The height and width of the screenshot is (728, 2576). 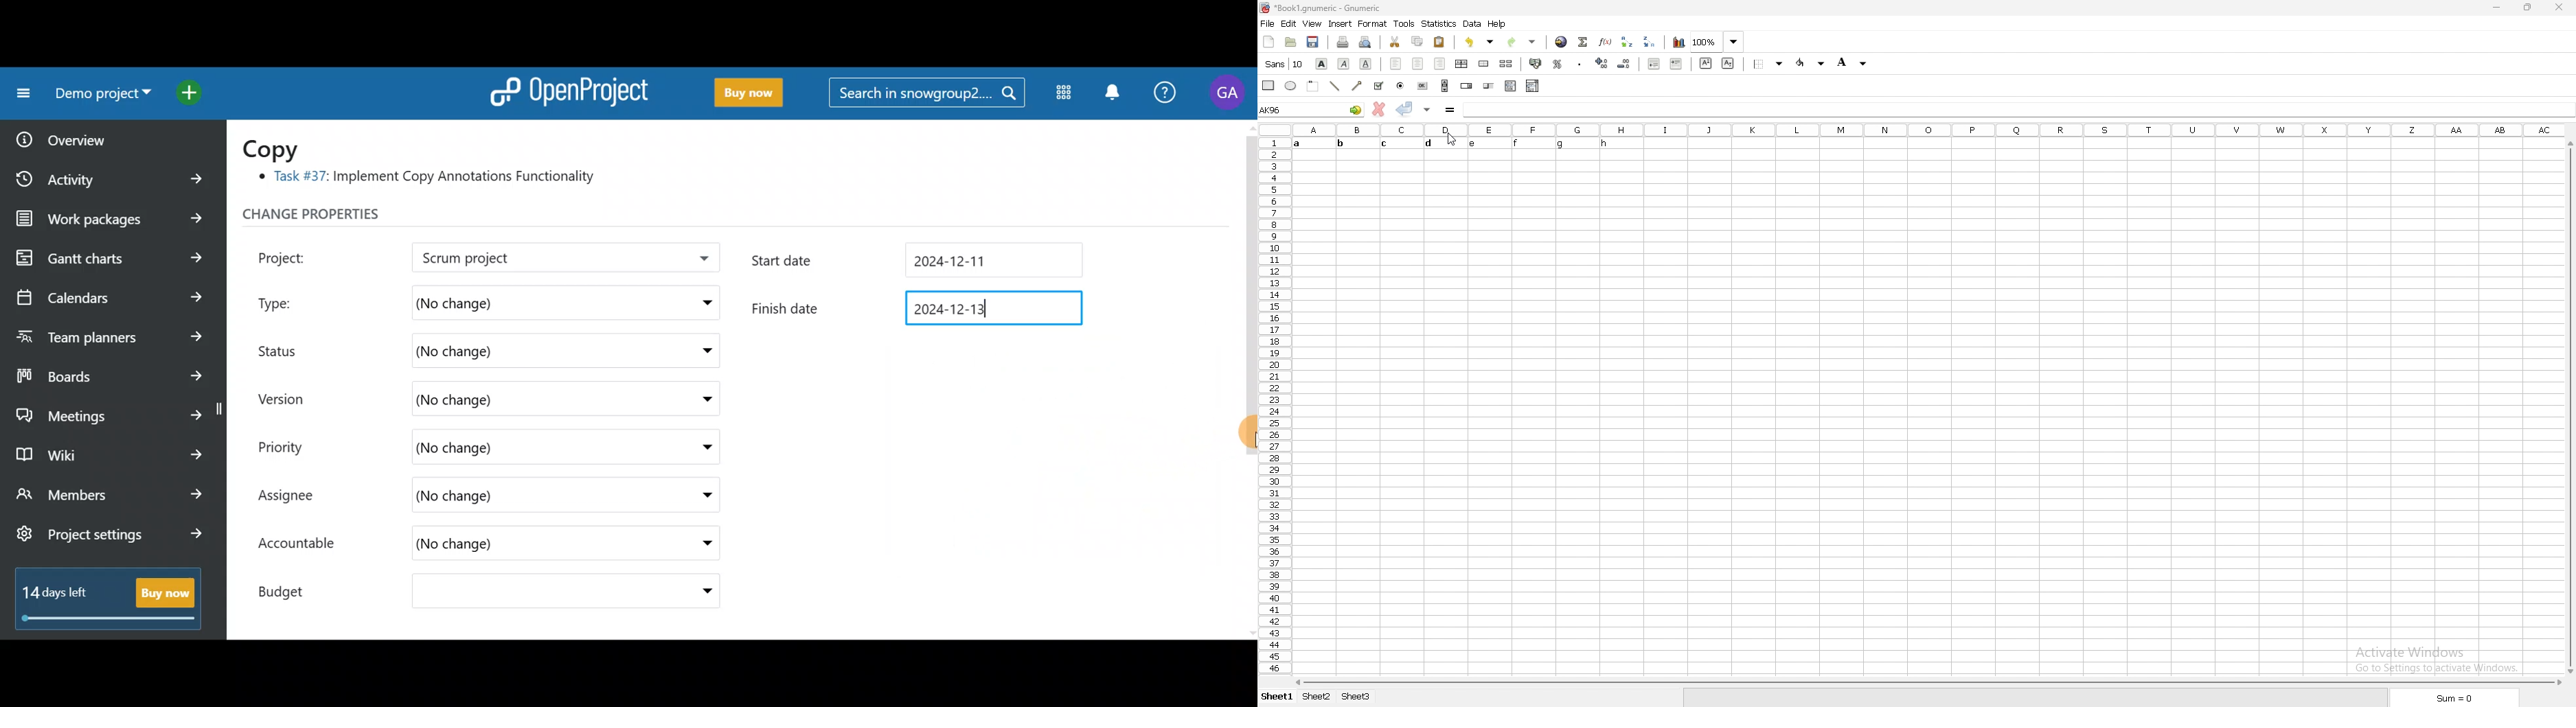 I want to click on Accountable drop down, so click(x=700, y=544).